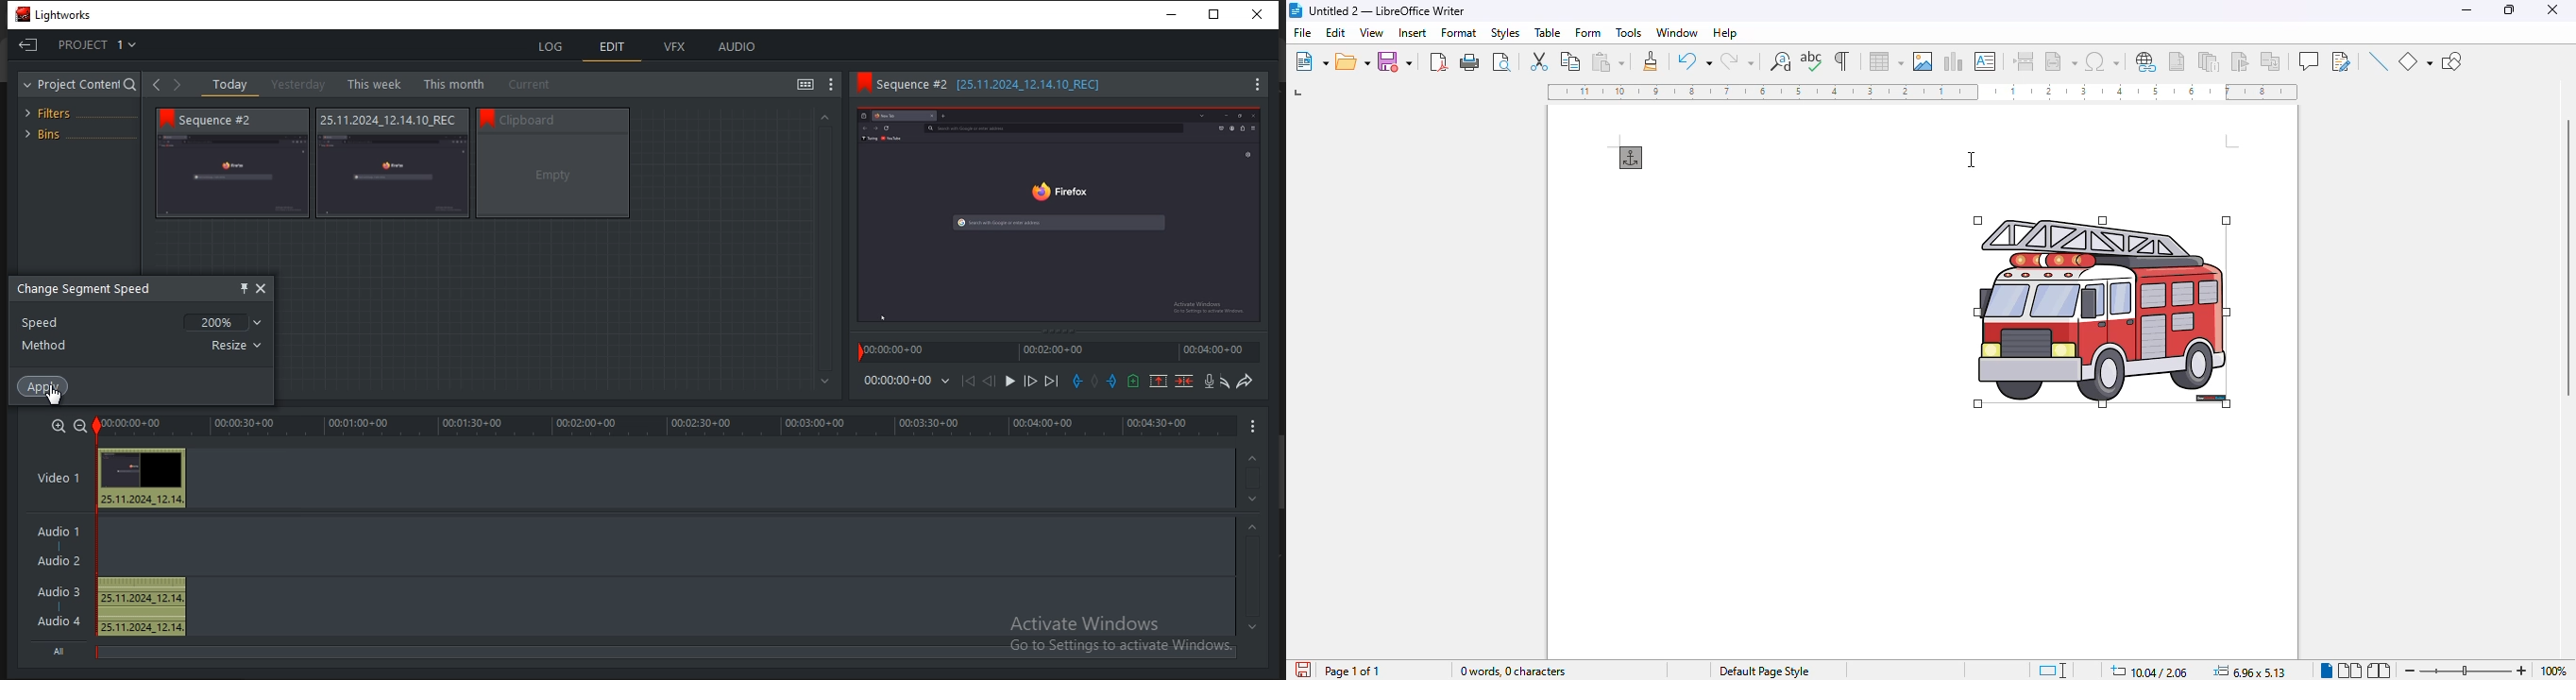 The image size is (2576, 700). Describe the element at coordinates (1012, 85) in the screenshot. I see `Sequence information` at that location.